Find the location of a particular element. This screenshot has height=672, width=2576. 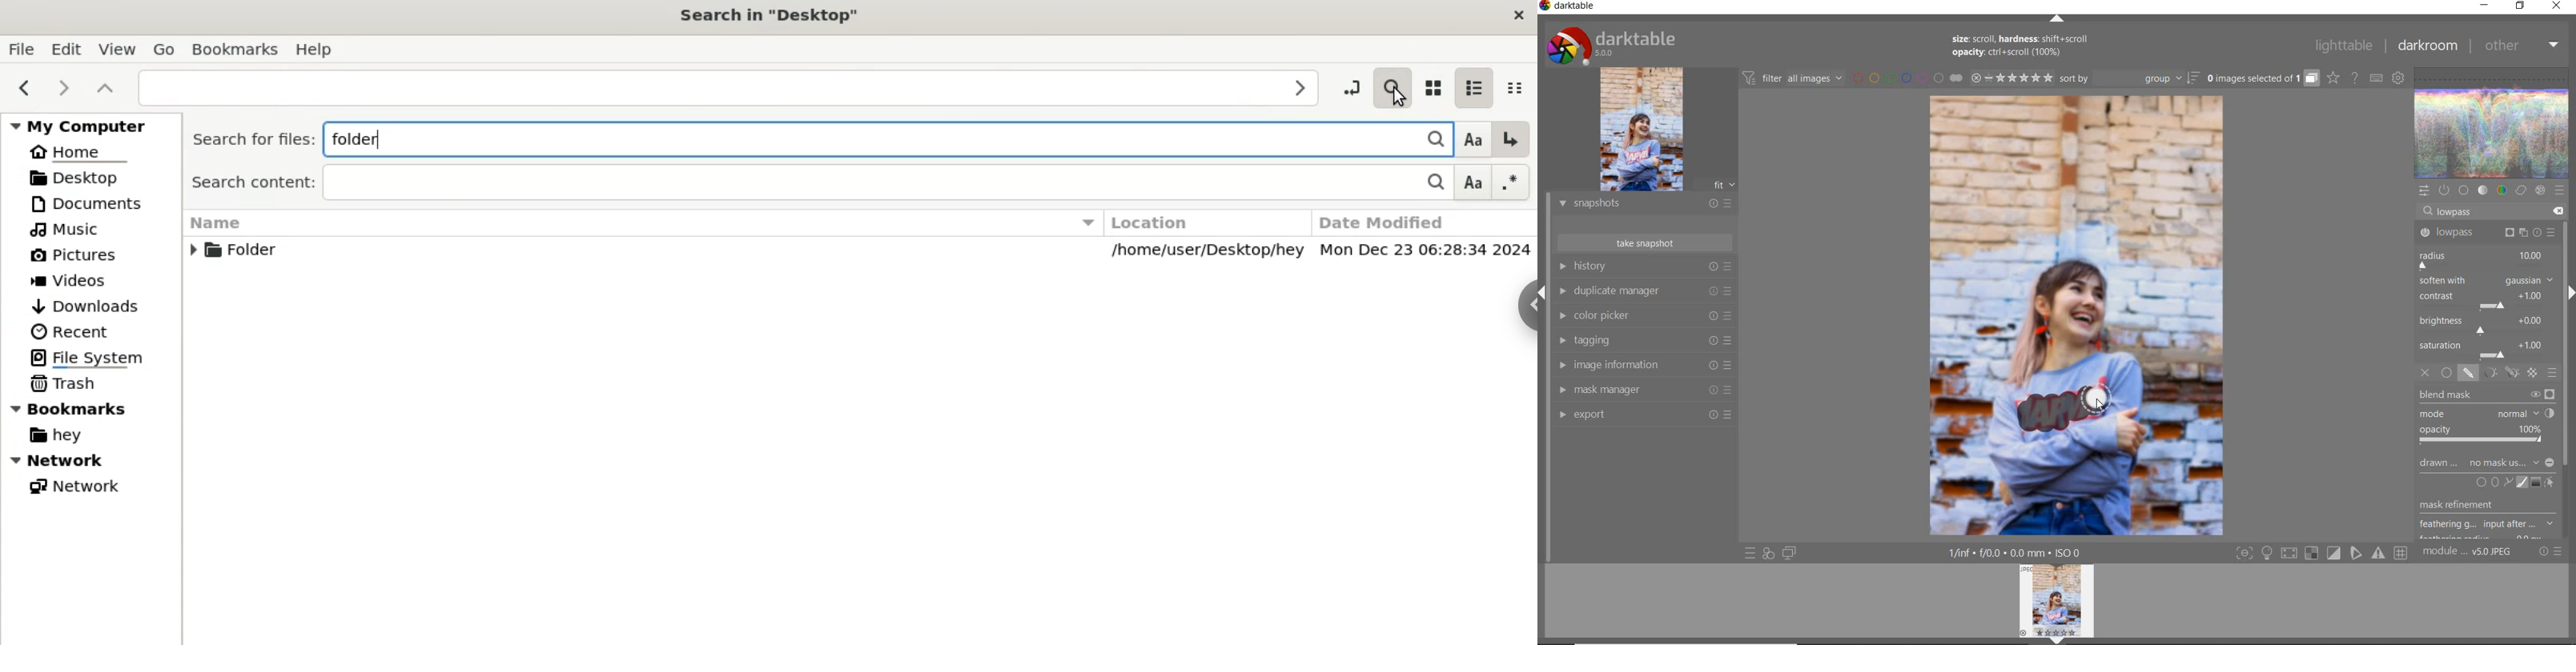

lowpass is located at coordinates (2486, 233).